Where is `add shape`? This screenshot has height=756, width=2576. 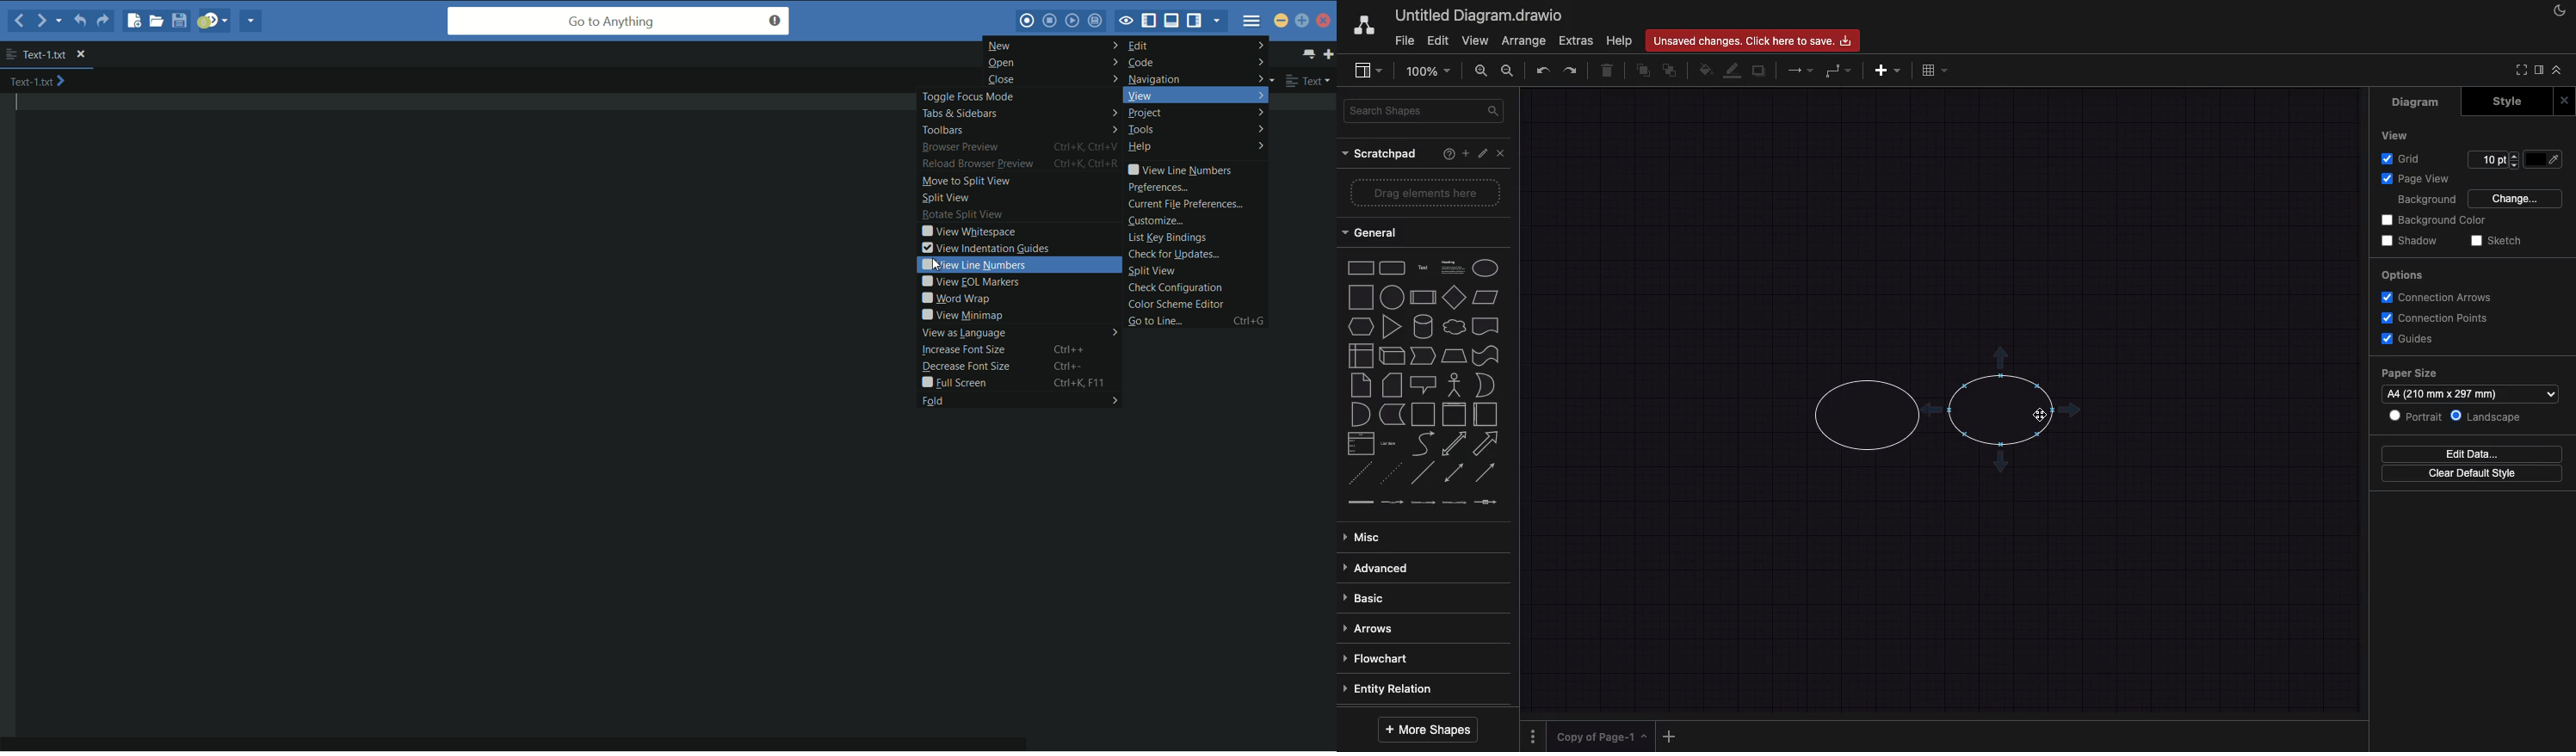
add shape is located at coordinates (2071, 410).